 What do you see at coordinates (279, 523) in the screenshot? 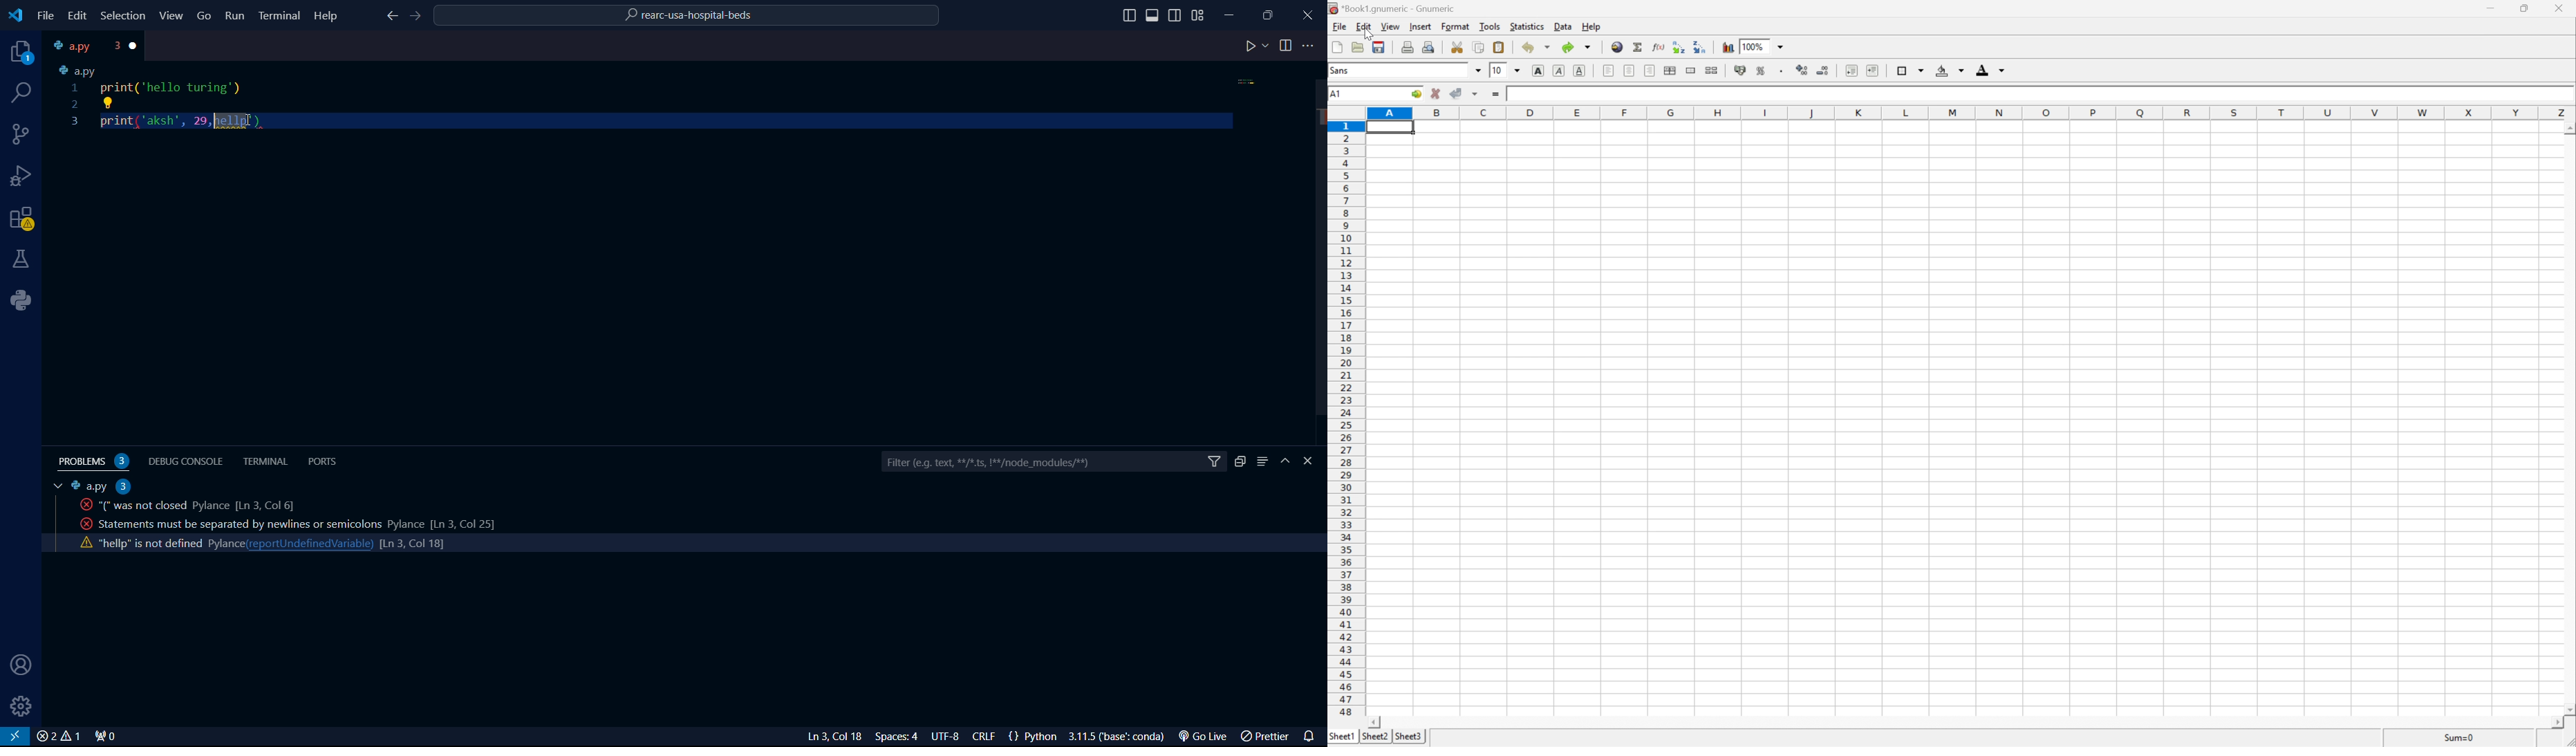
I see `activity code` at bounding box center [279, 523].